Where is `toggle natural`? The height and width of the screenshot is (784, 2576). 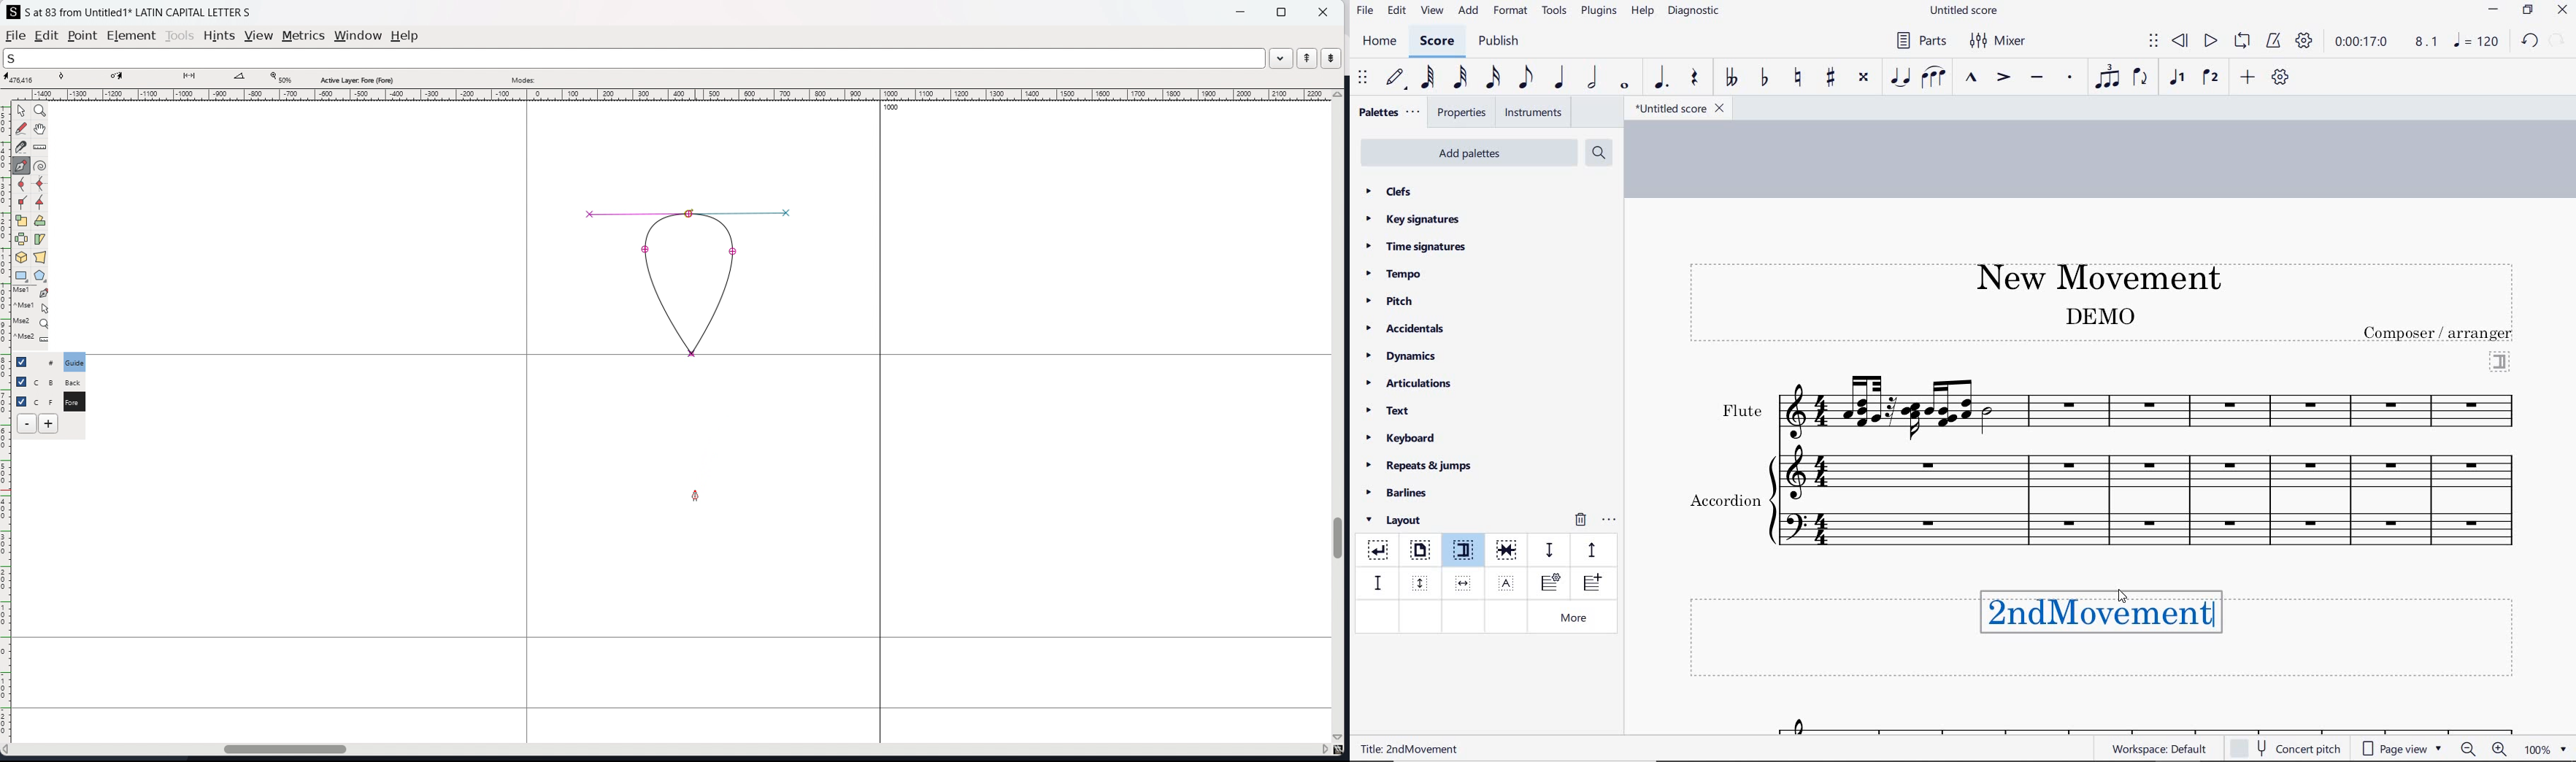 toggle natural is located at coordinates (1799, 78).